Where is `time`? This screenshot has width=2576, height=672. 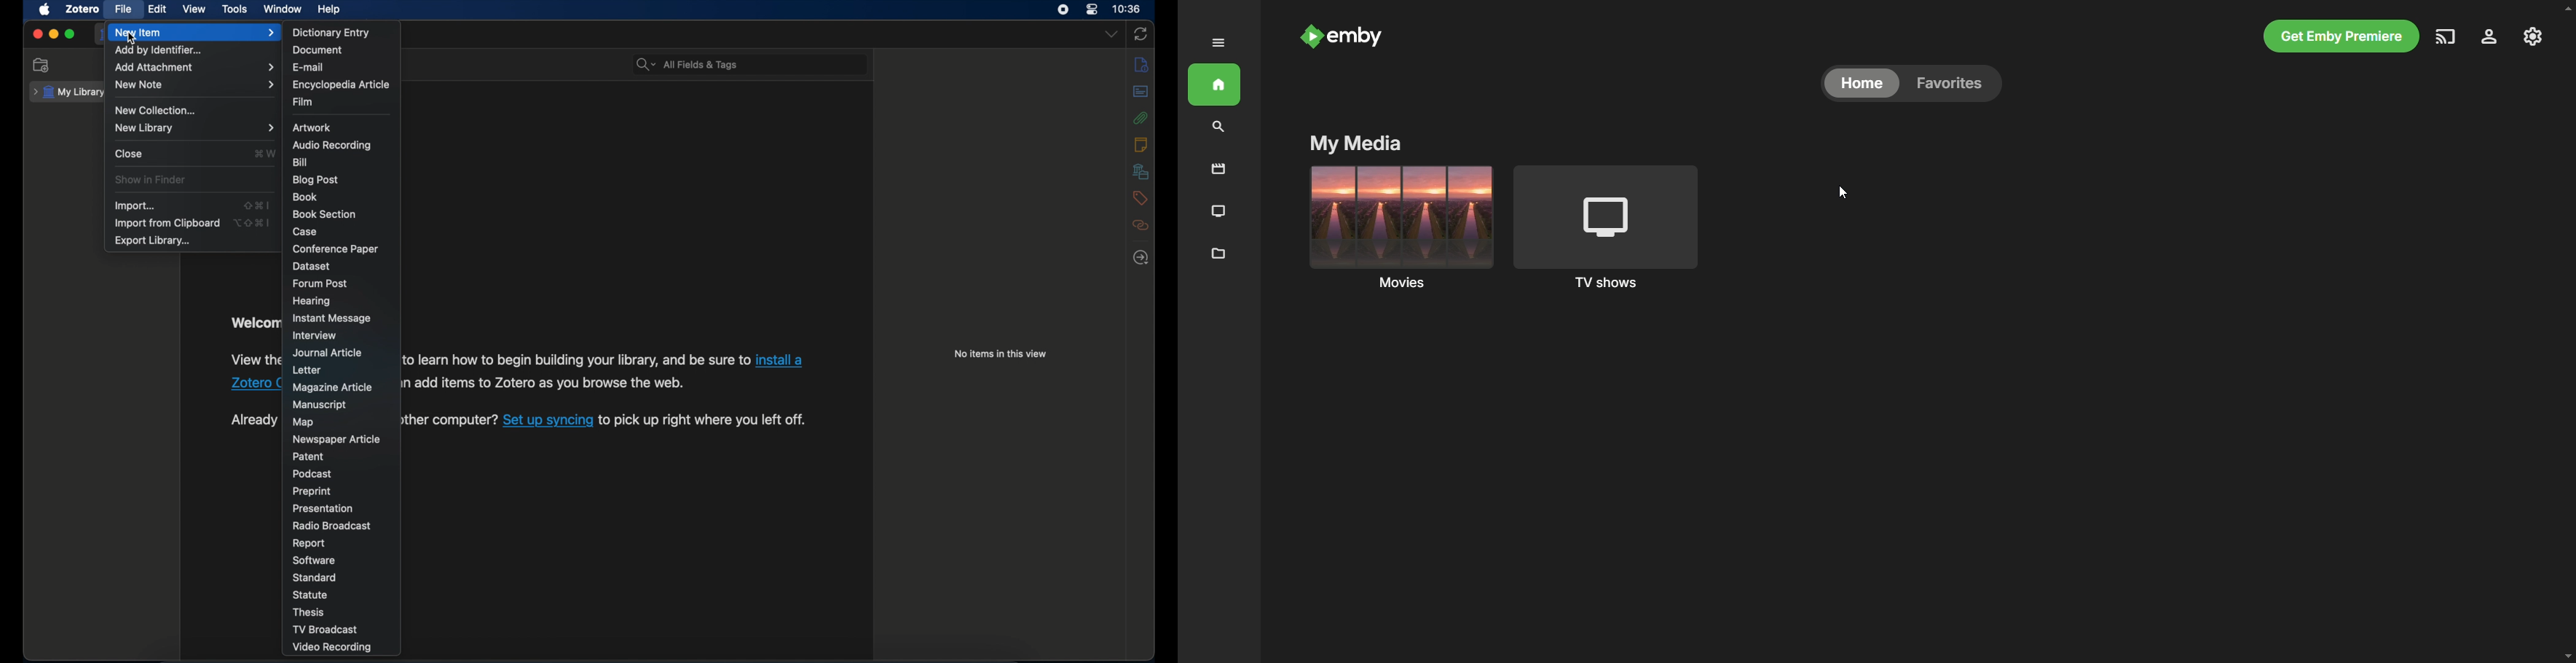 time is located at coordinates (1127, 8).